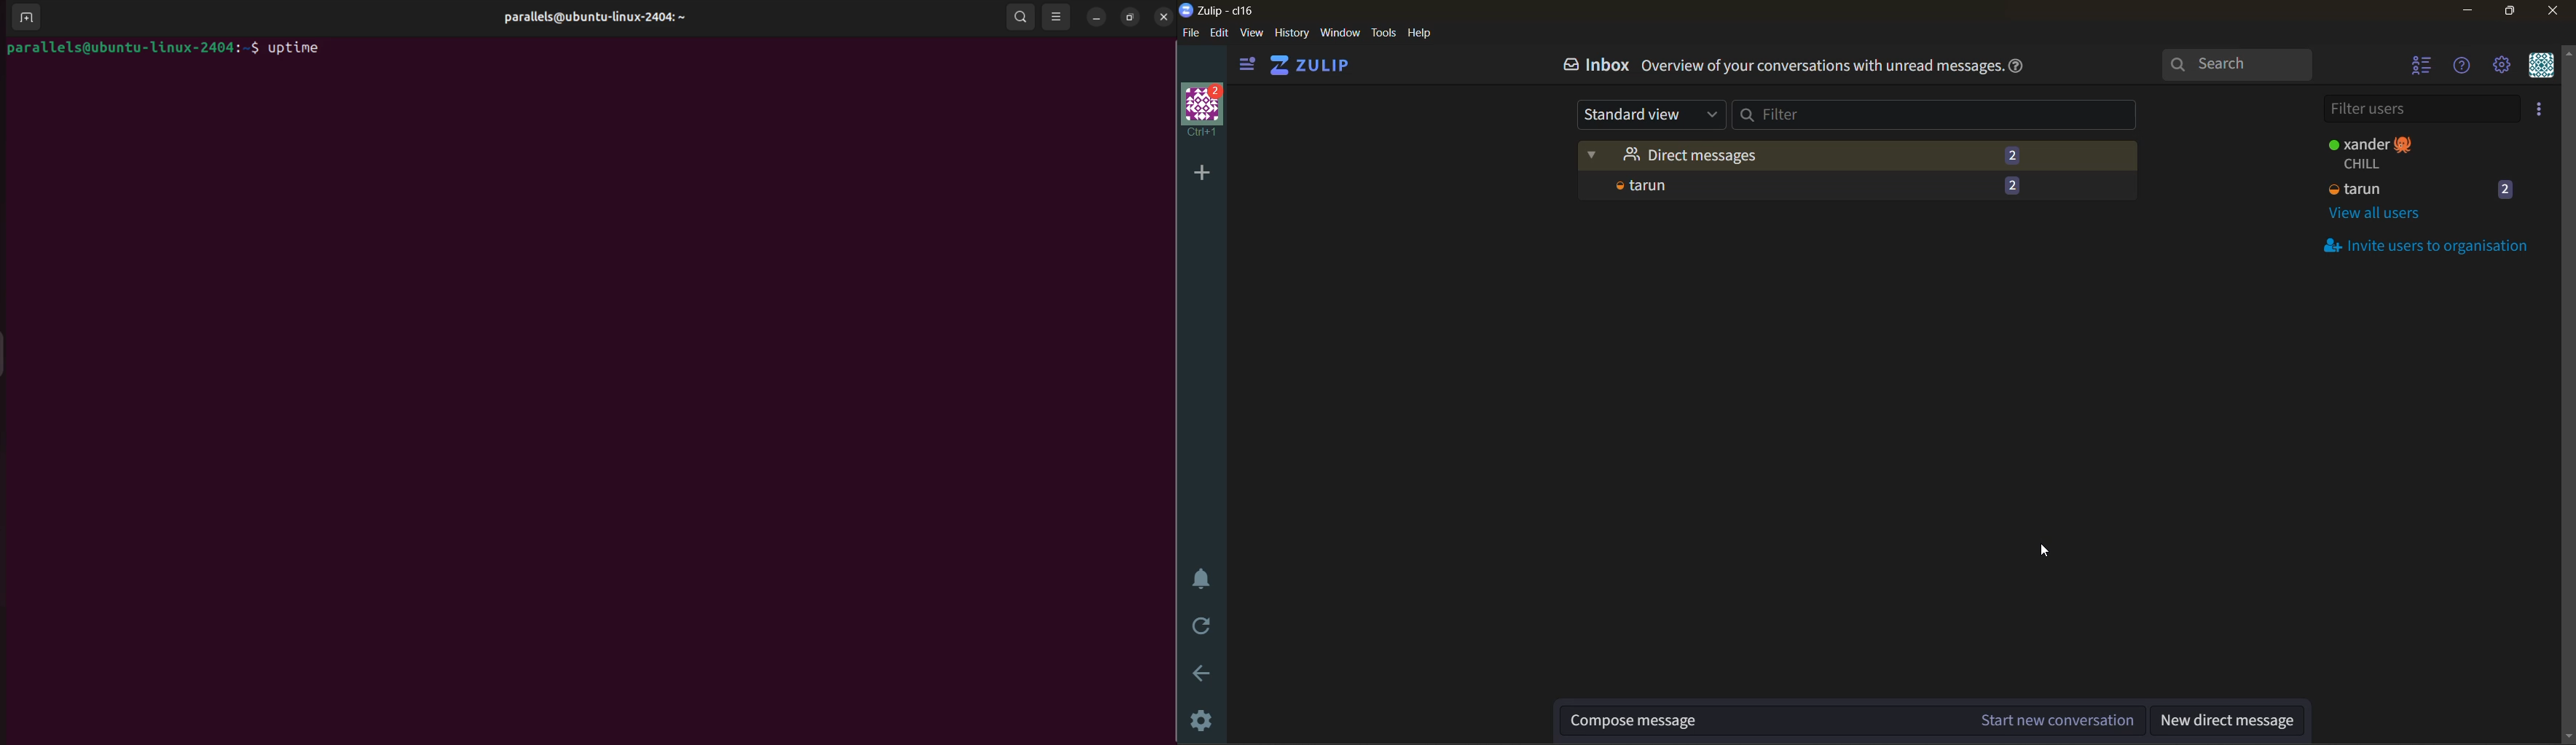  What do you see at coordinates (1201, 171) in the screenshot?
I see `add a new organisation` at bounding box center [1201, 171].